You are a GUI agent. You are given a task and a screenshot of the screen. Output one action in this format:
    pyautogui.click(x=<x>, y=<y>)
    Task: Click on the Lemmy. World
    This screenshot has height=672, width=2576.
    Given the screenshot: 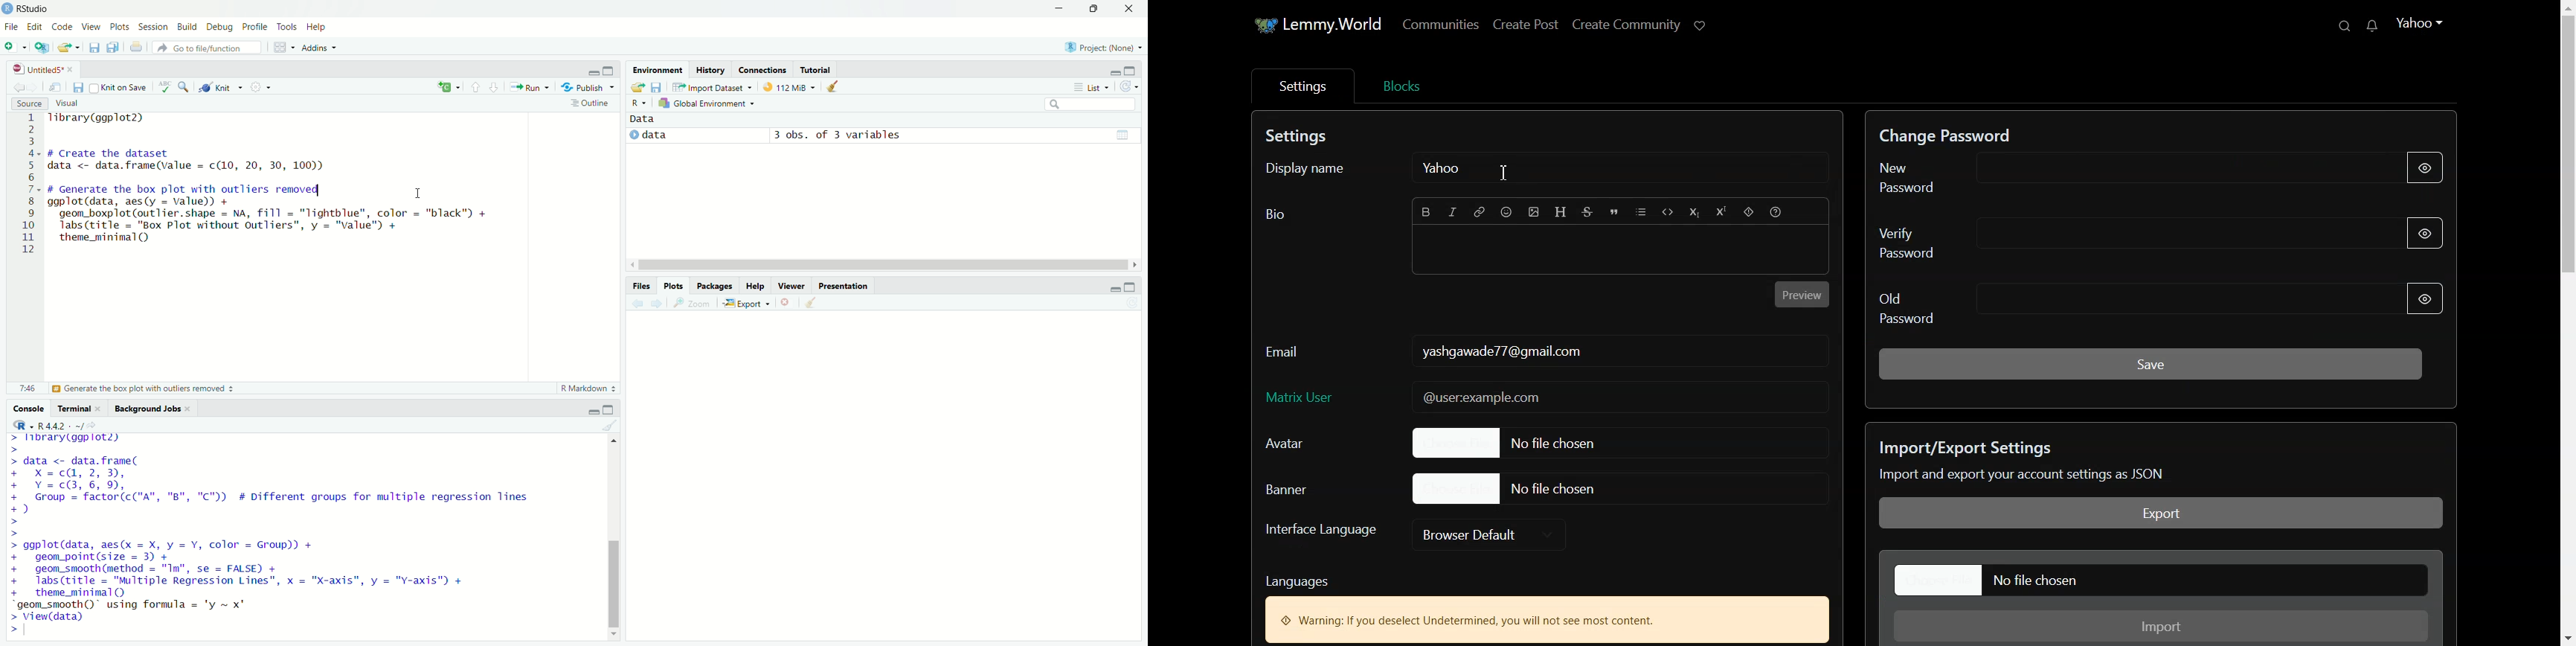 What is the action you would take?
    pyautogui.click(x=1307, y=25)
    